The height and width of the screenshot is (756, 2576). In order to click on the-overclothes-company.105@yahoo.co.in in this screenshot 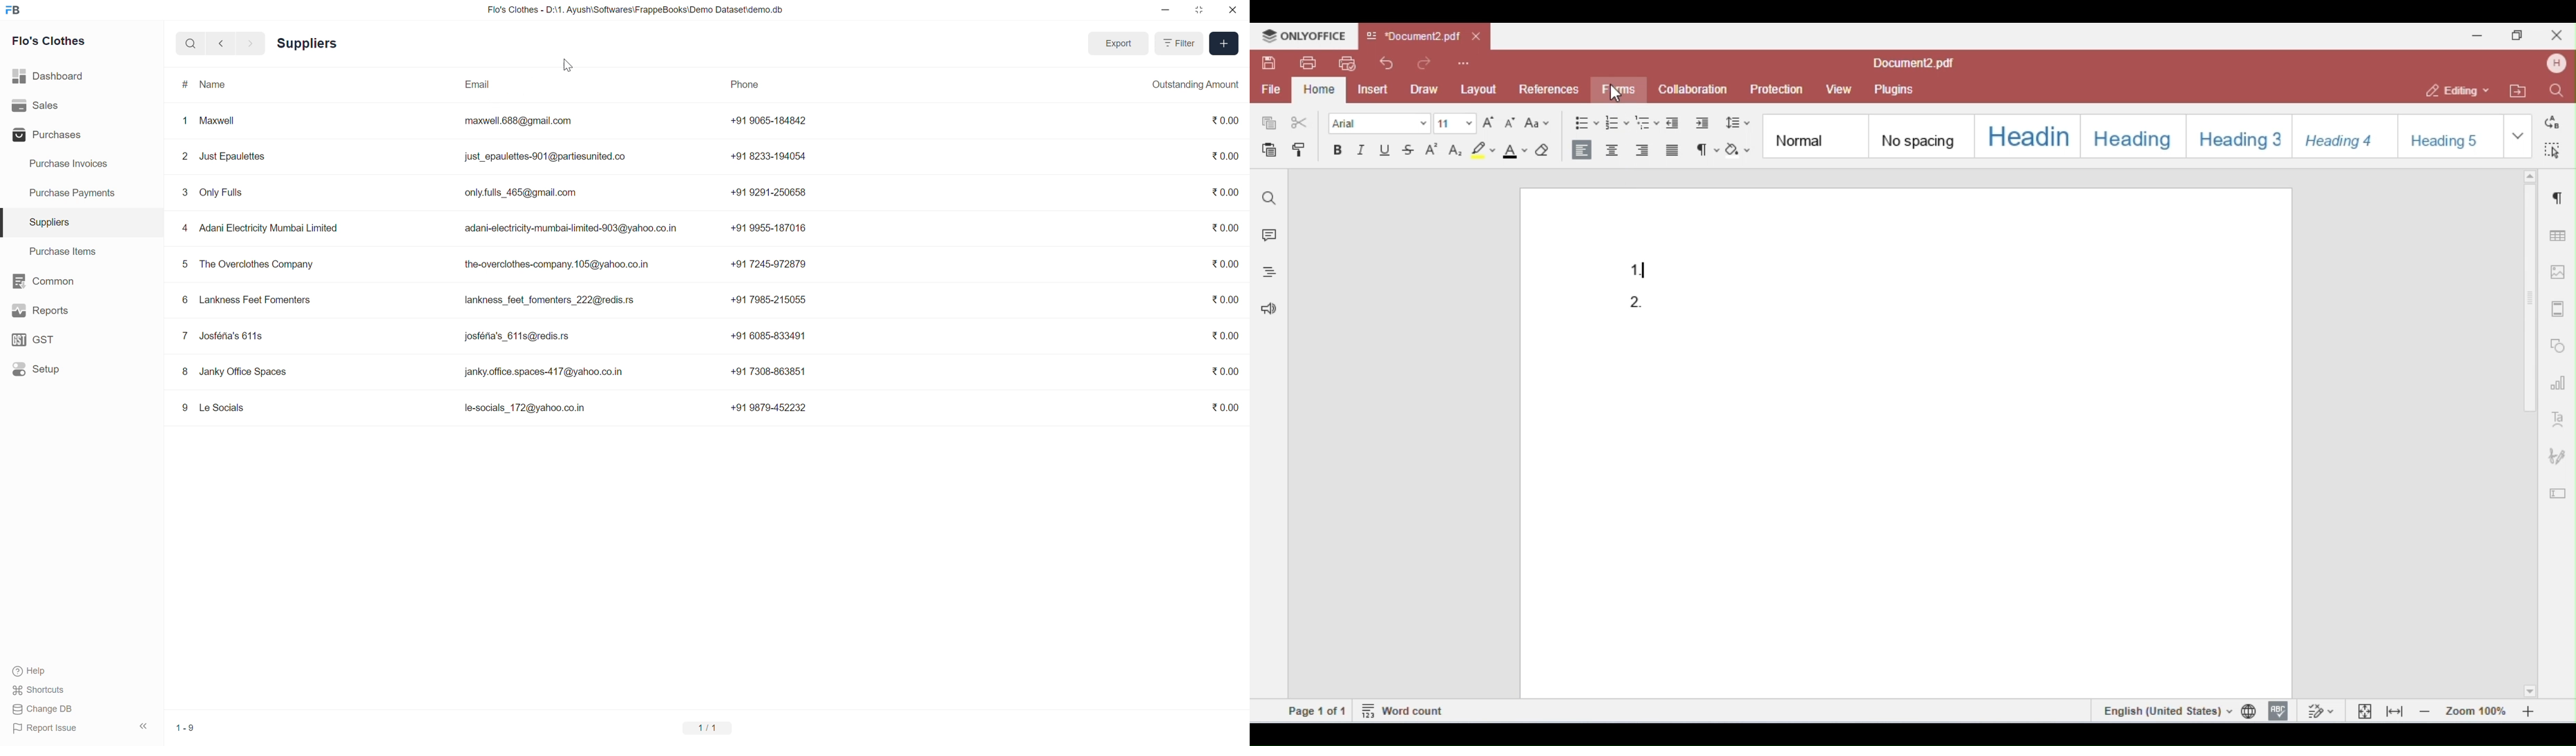, I will do `click(560, 264)`.